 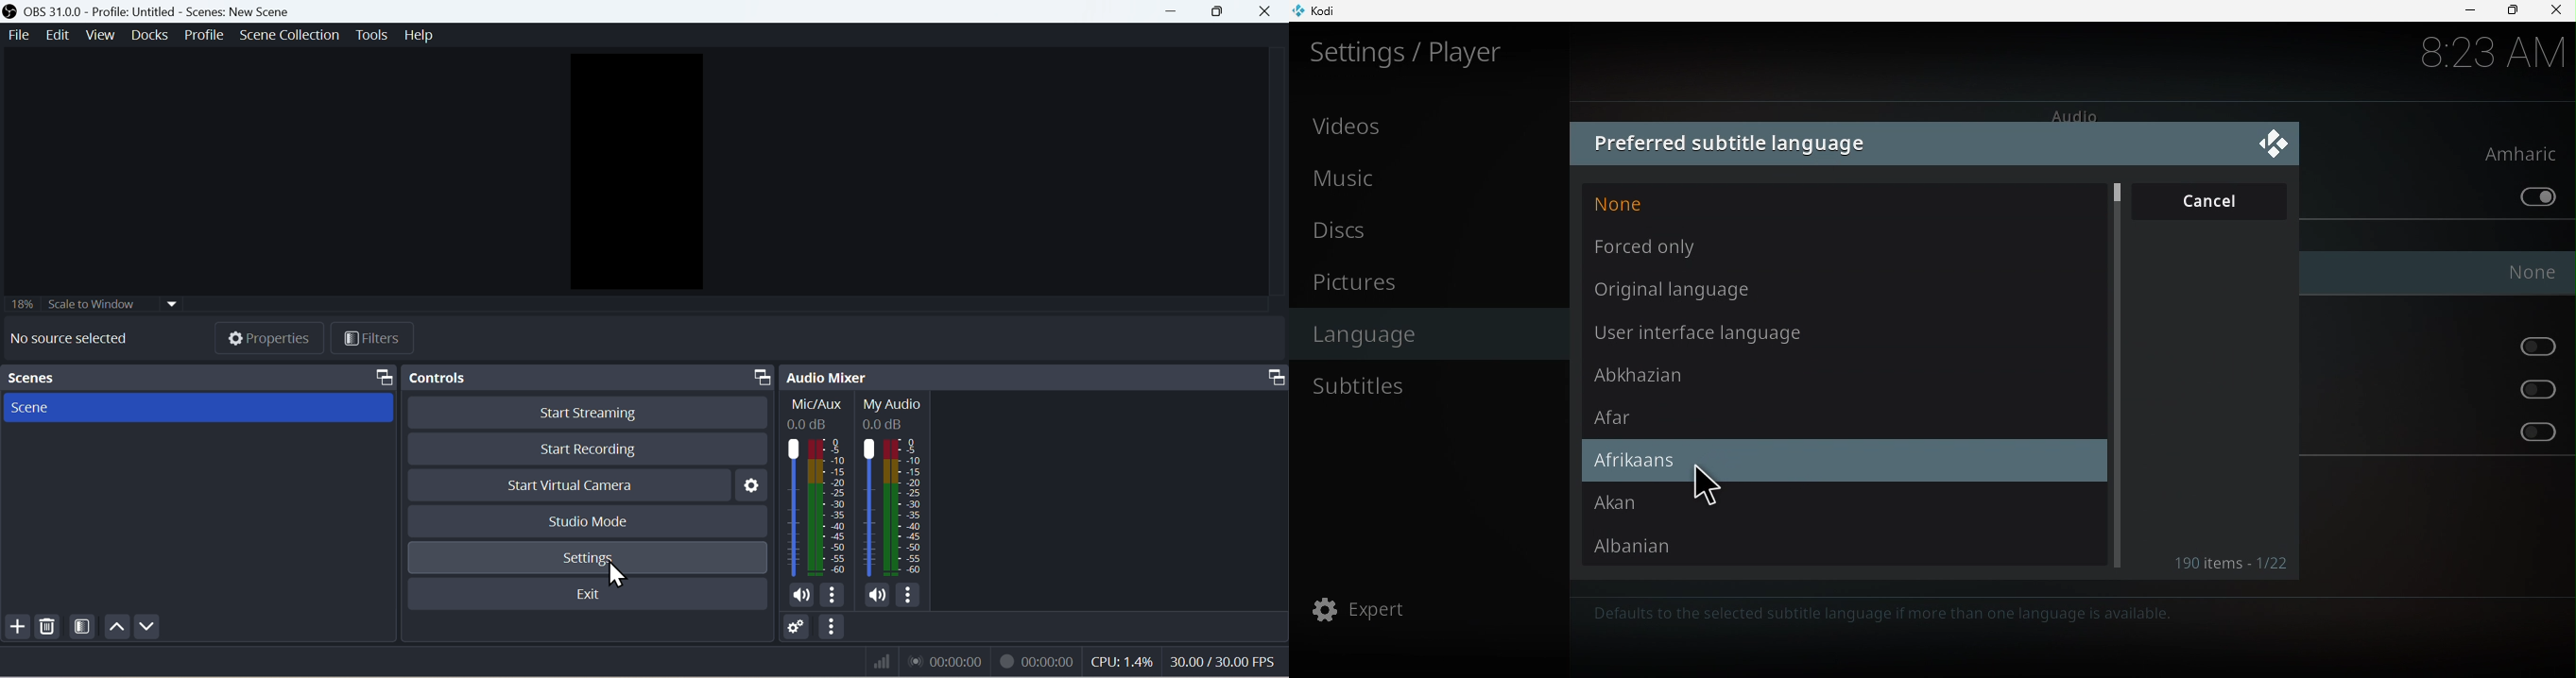 What do you see at coordinates (588, 375) in the screenshot?
I see `Controls` at bounding box center [588, 375].